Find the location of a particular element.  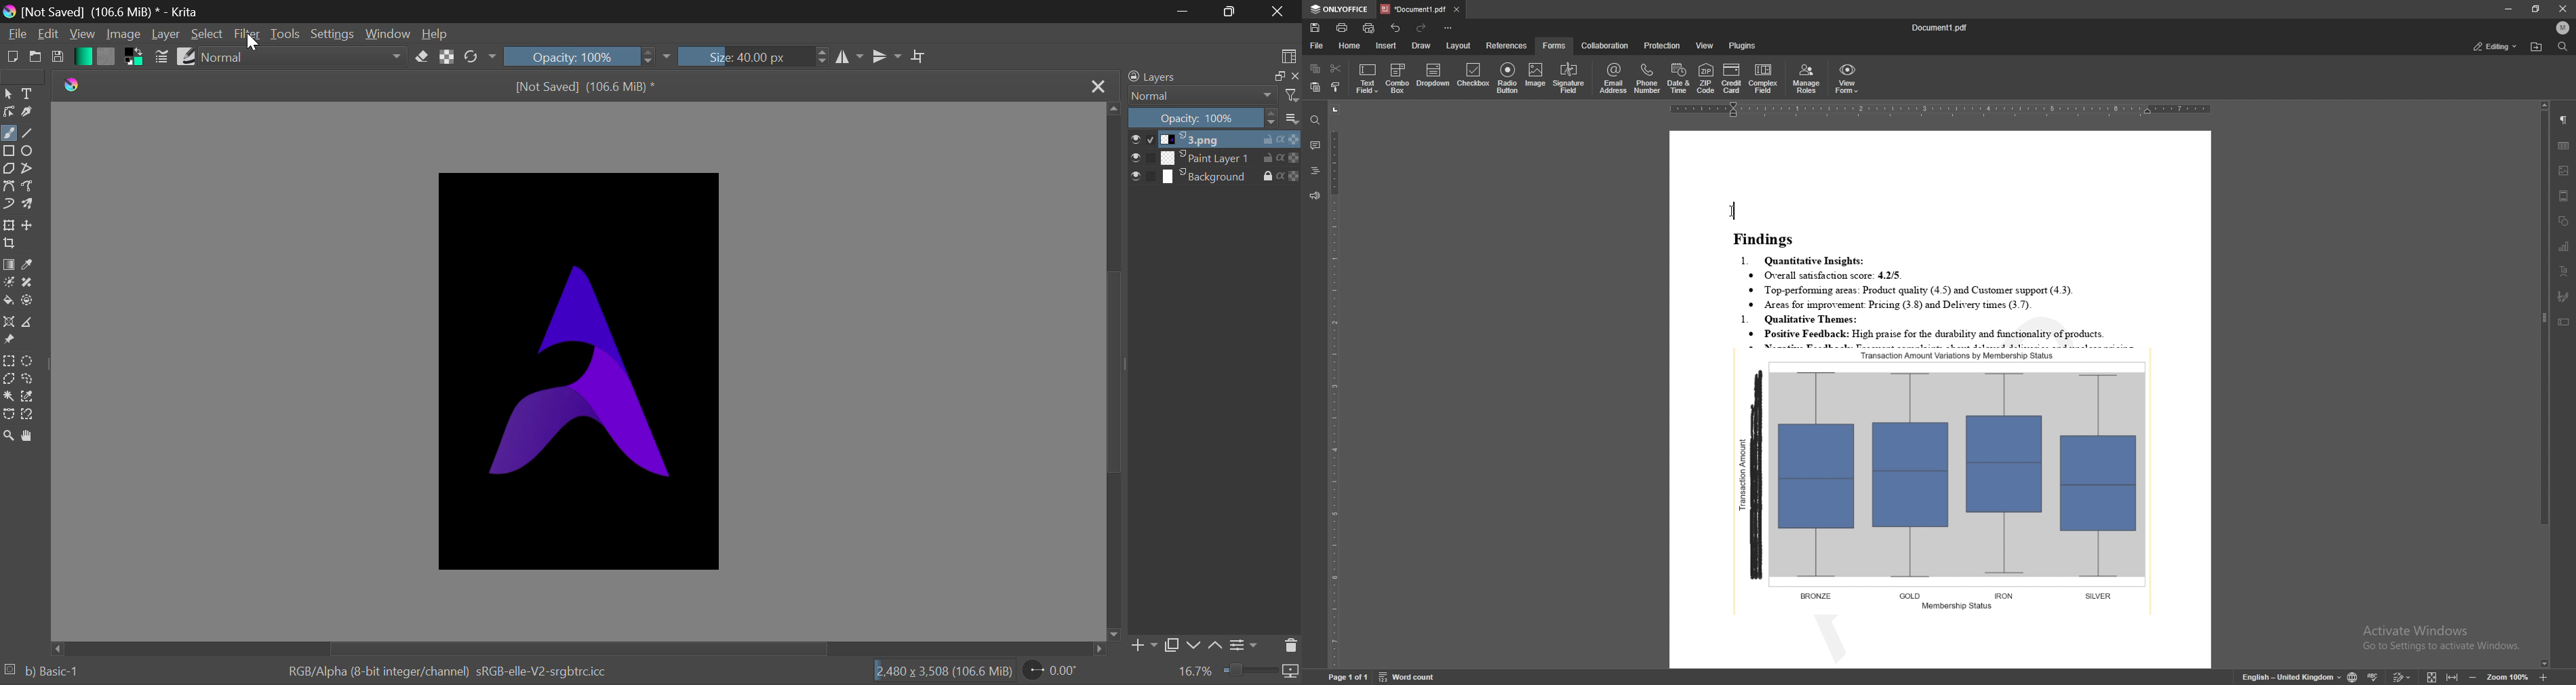

Polygons is located at coordinates (8, 170).